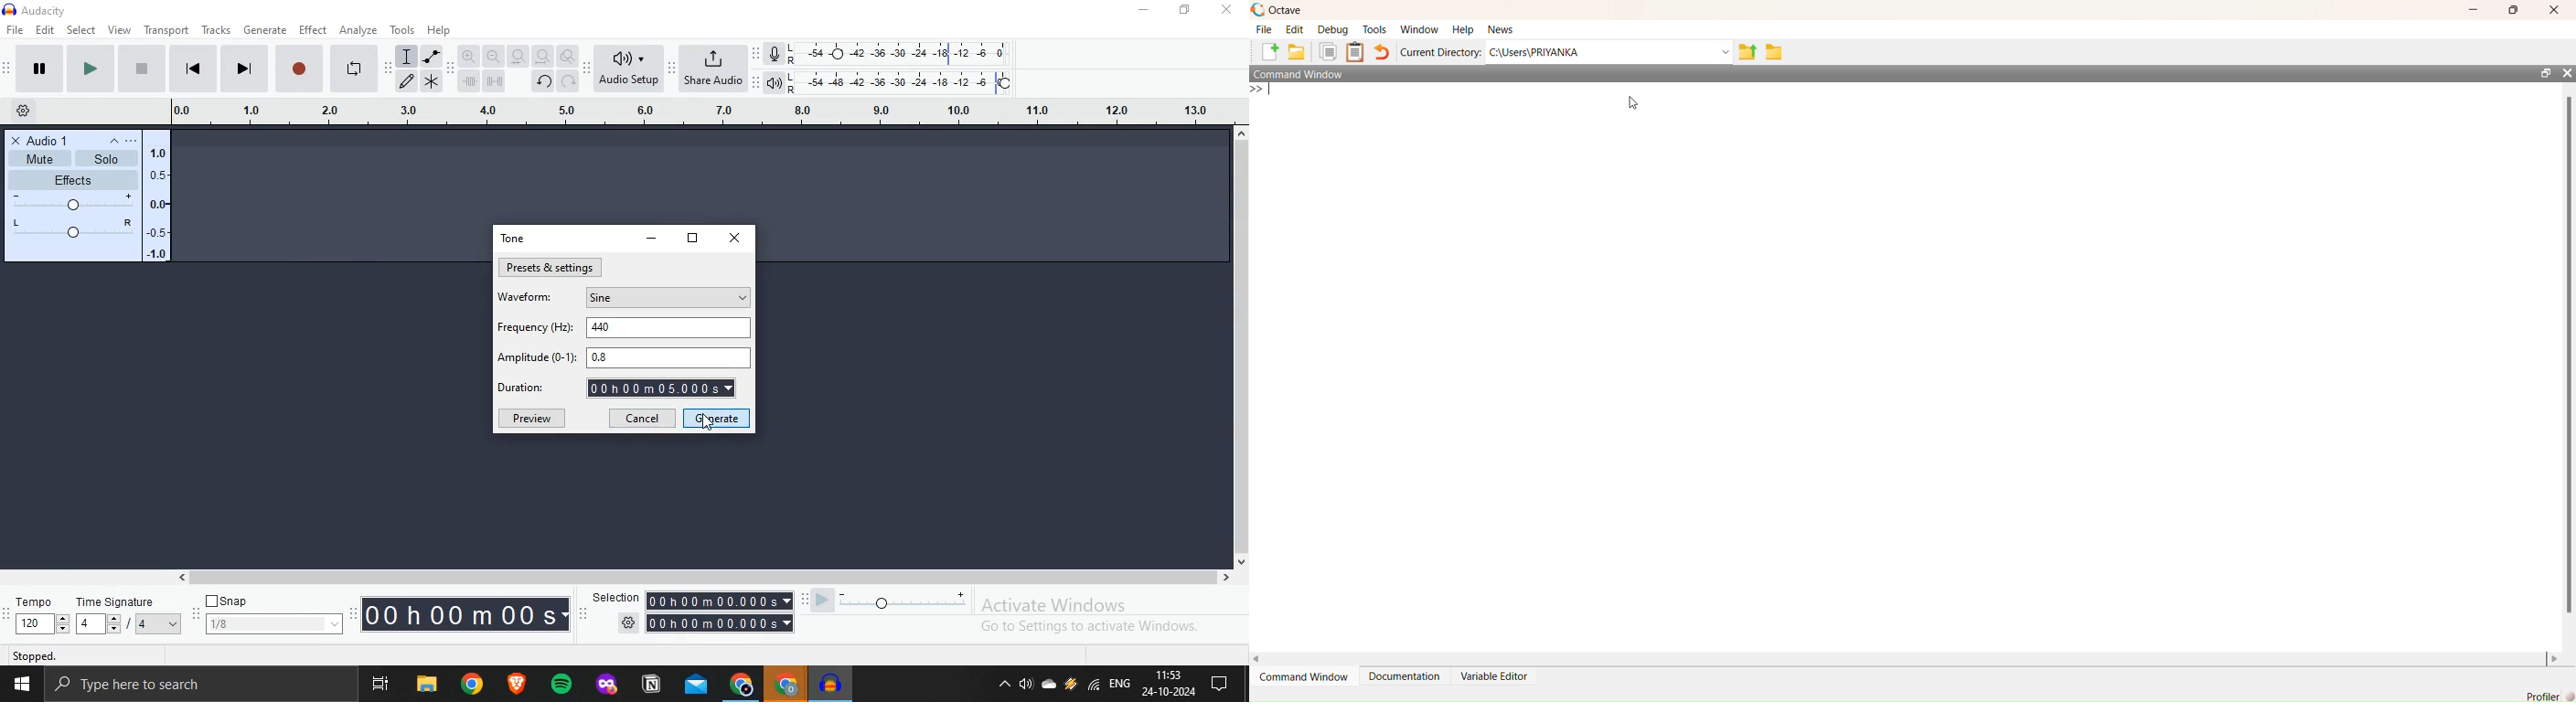 This screenshot has height=728, width=2576. I want to click on scroll right, so click(2555, 661).